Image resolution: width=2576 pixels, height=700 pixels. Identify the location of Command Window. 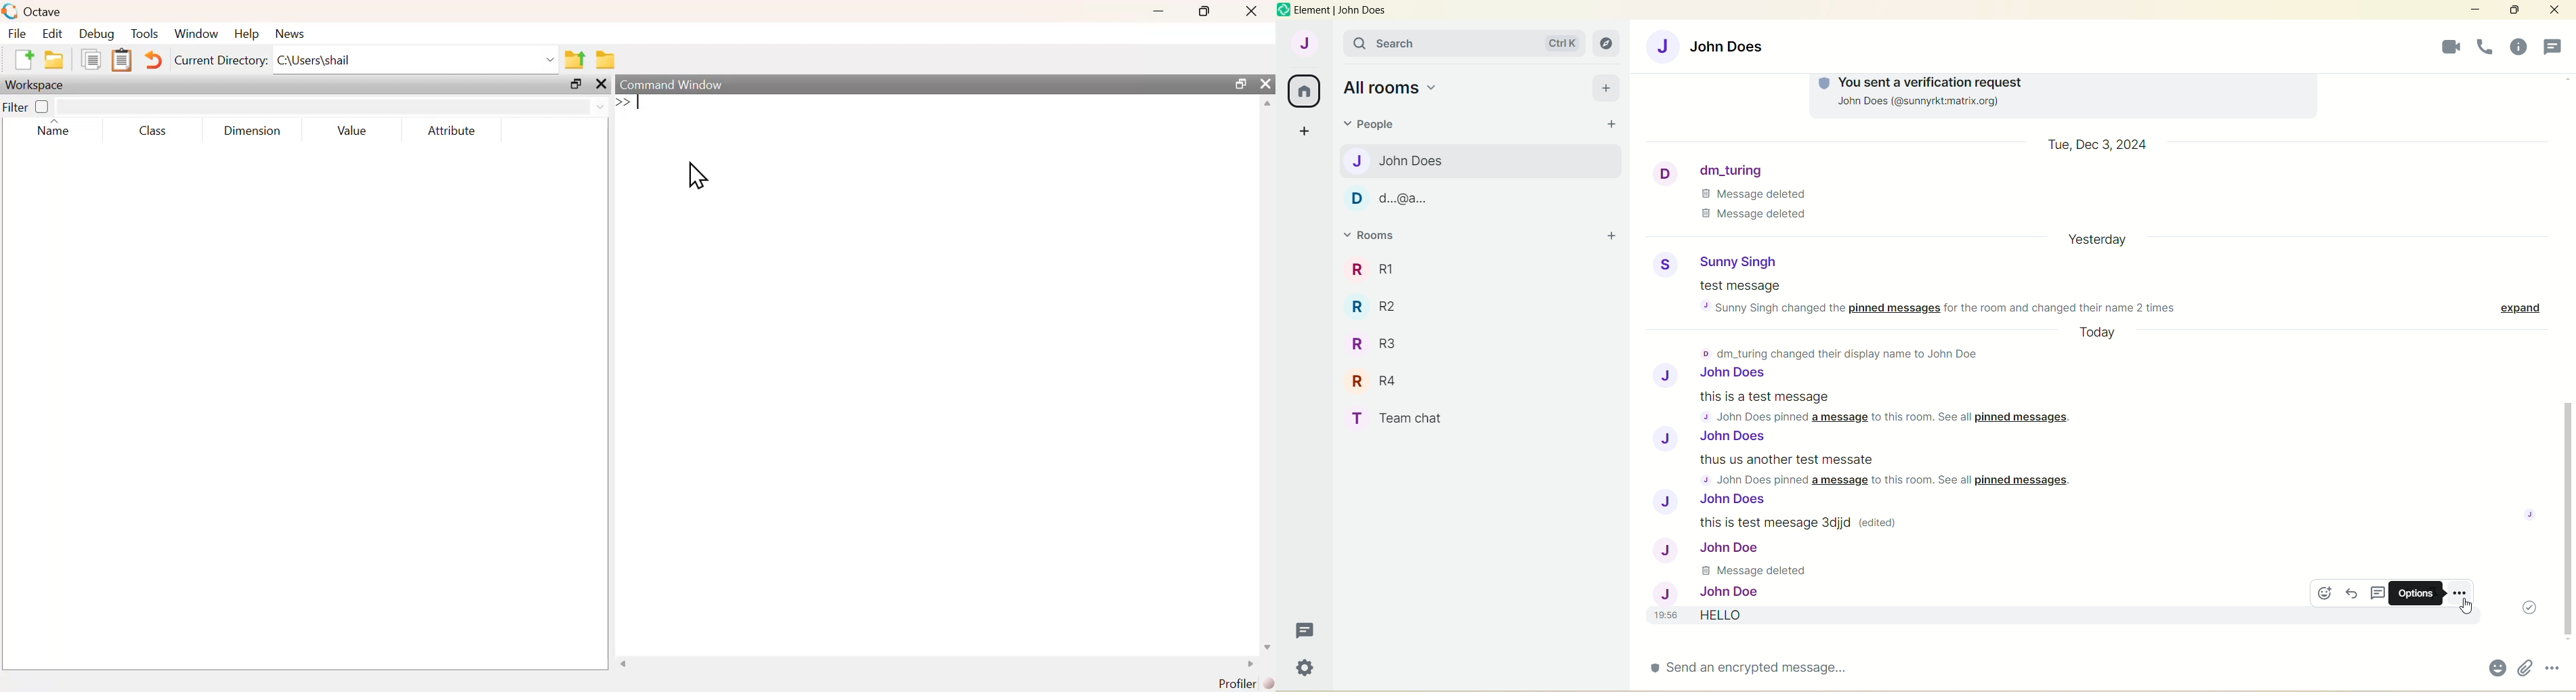
(670, 84).